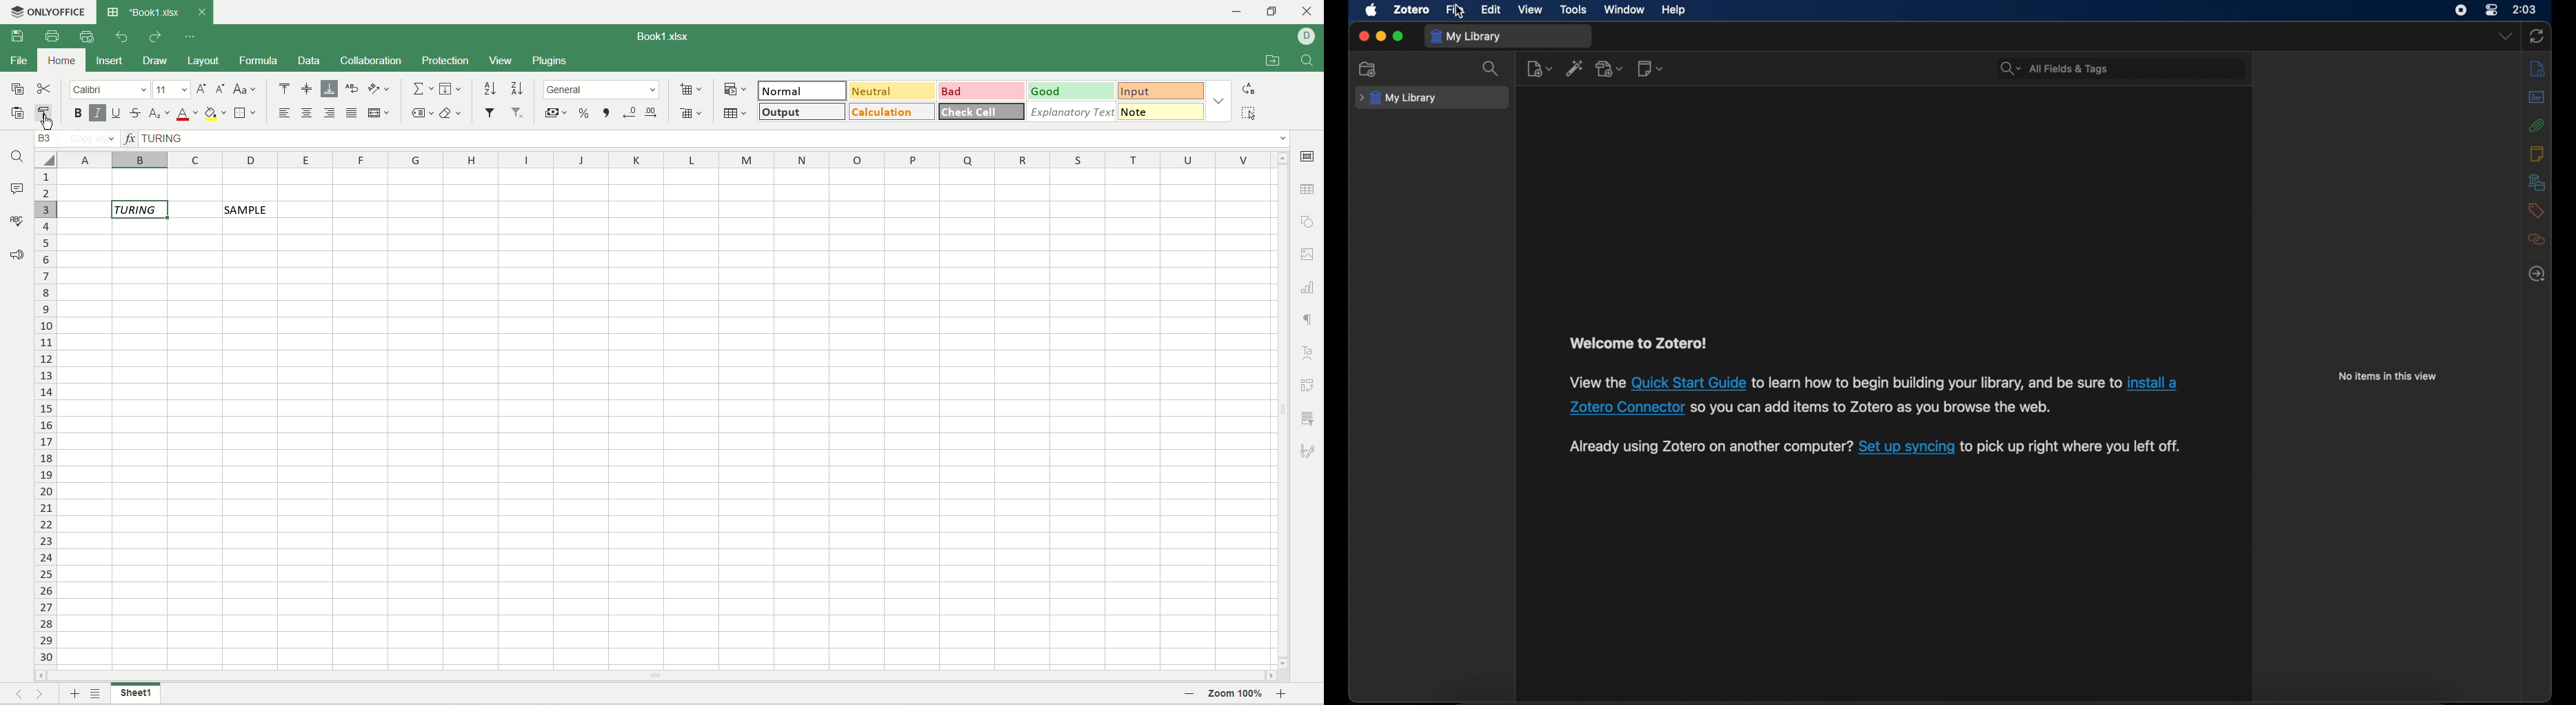 This screenshot has width=2576, height=728. I want to click on add attachment, so click(1611, 69).